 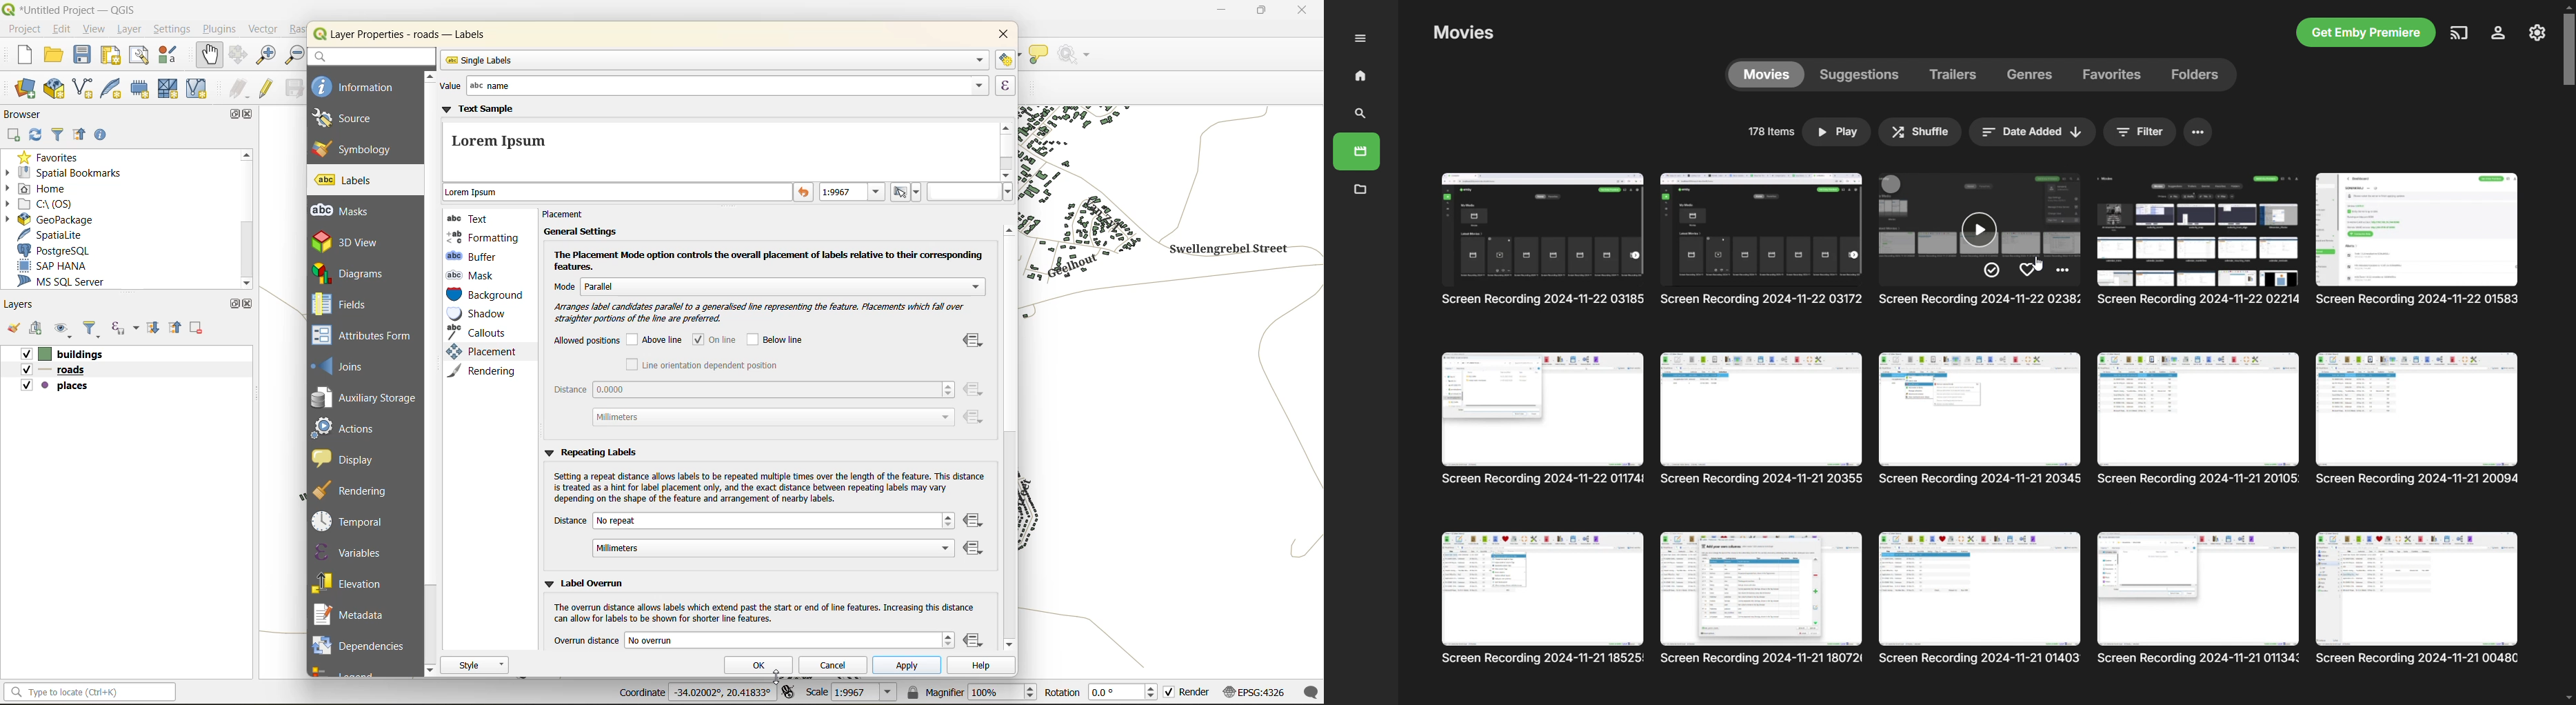 I want to click on spatialite, so click(x=52, y=236).